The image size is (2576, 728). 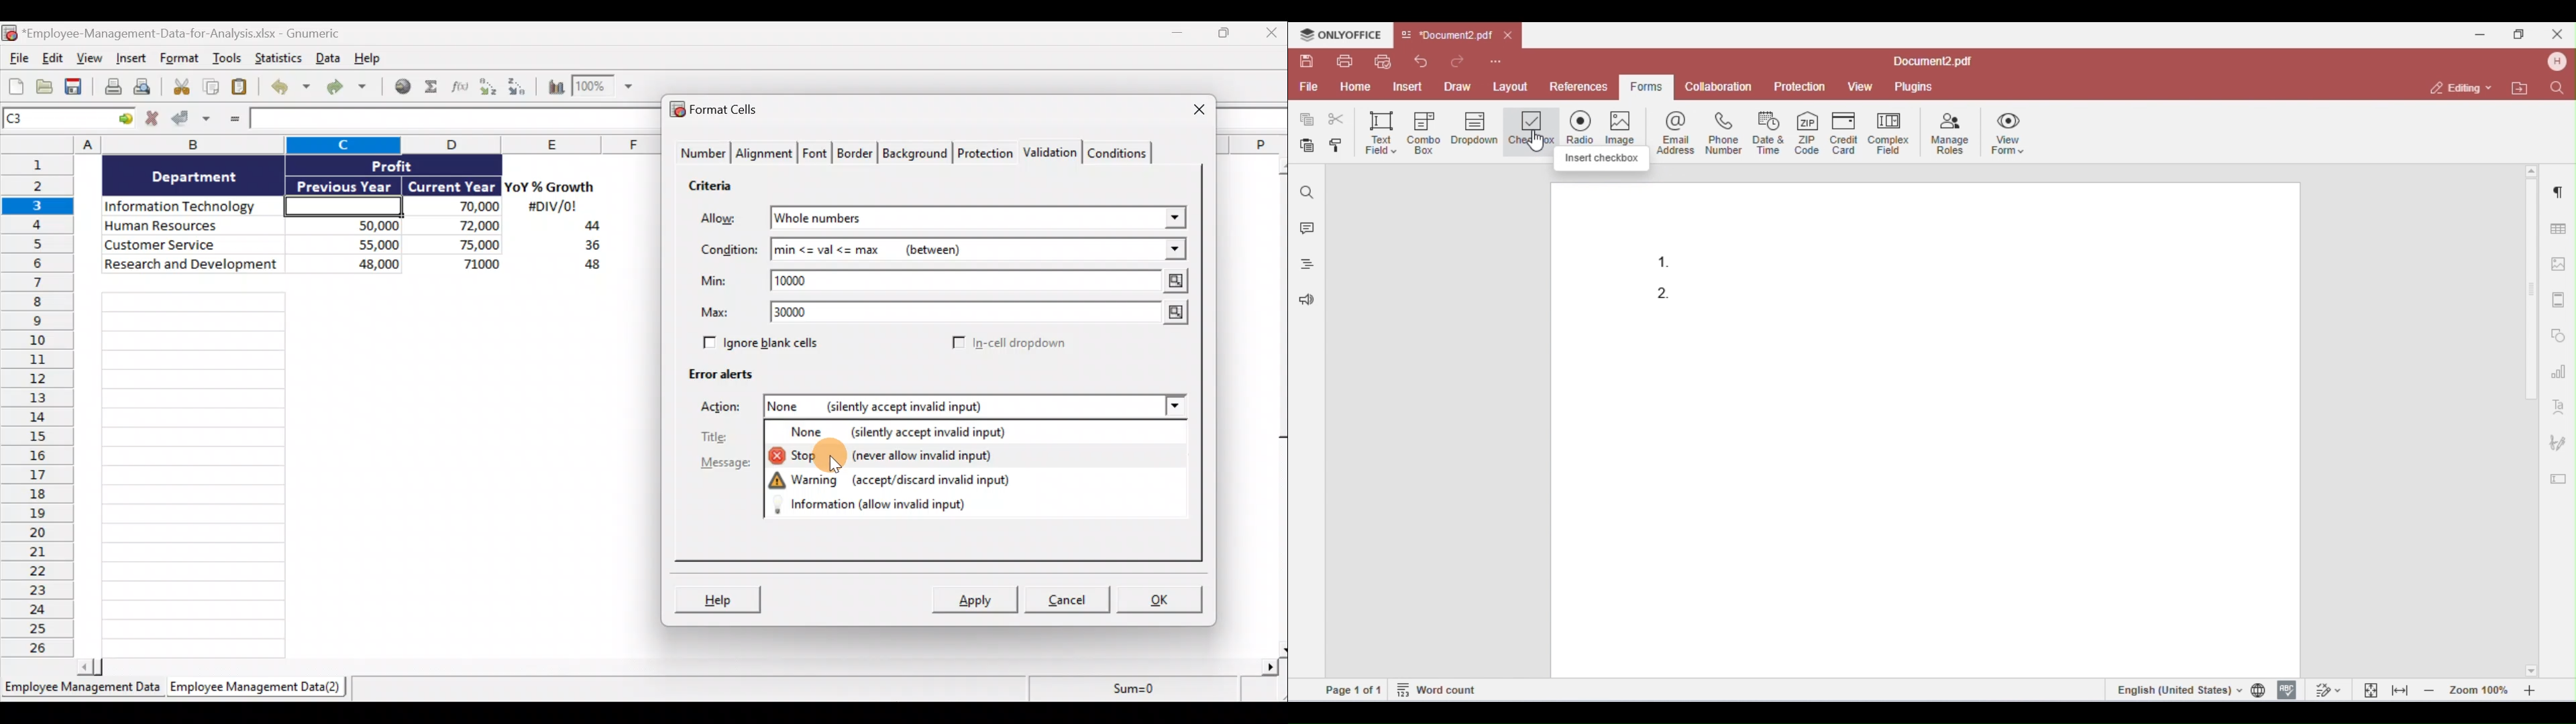 What do you see at coordinates (780, 343) in the screenshot?
I see `Ignore blank cells` at bounding box center [780, 343].